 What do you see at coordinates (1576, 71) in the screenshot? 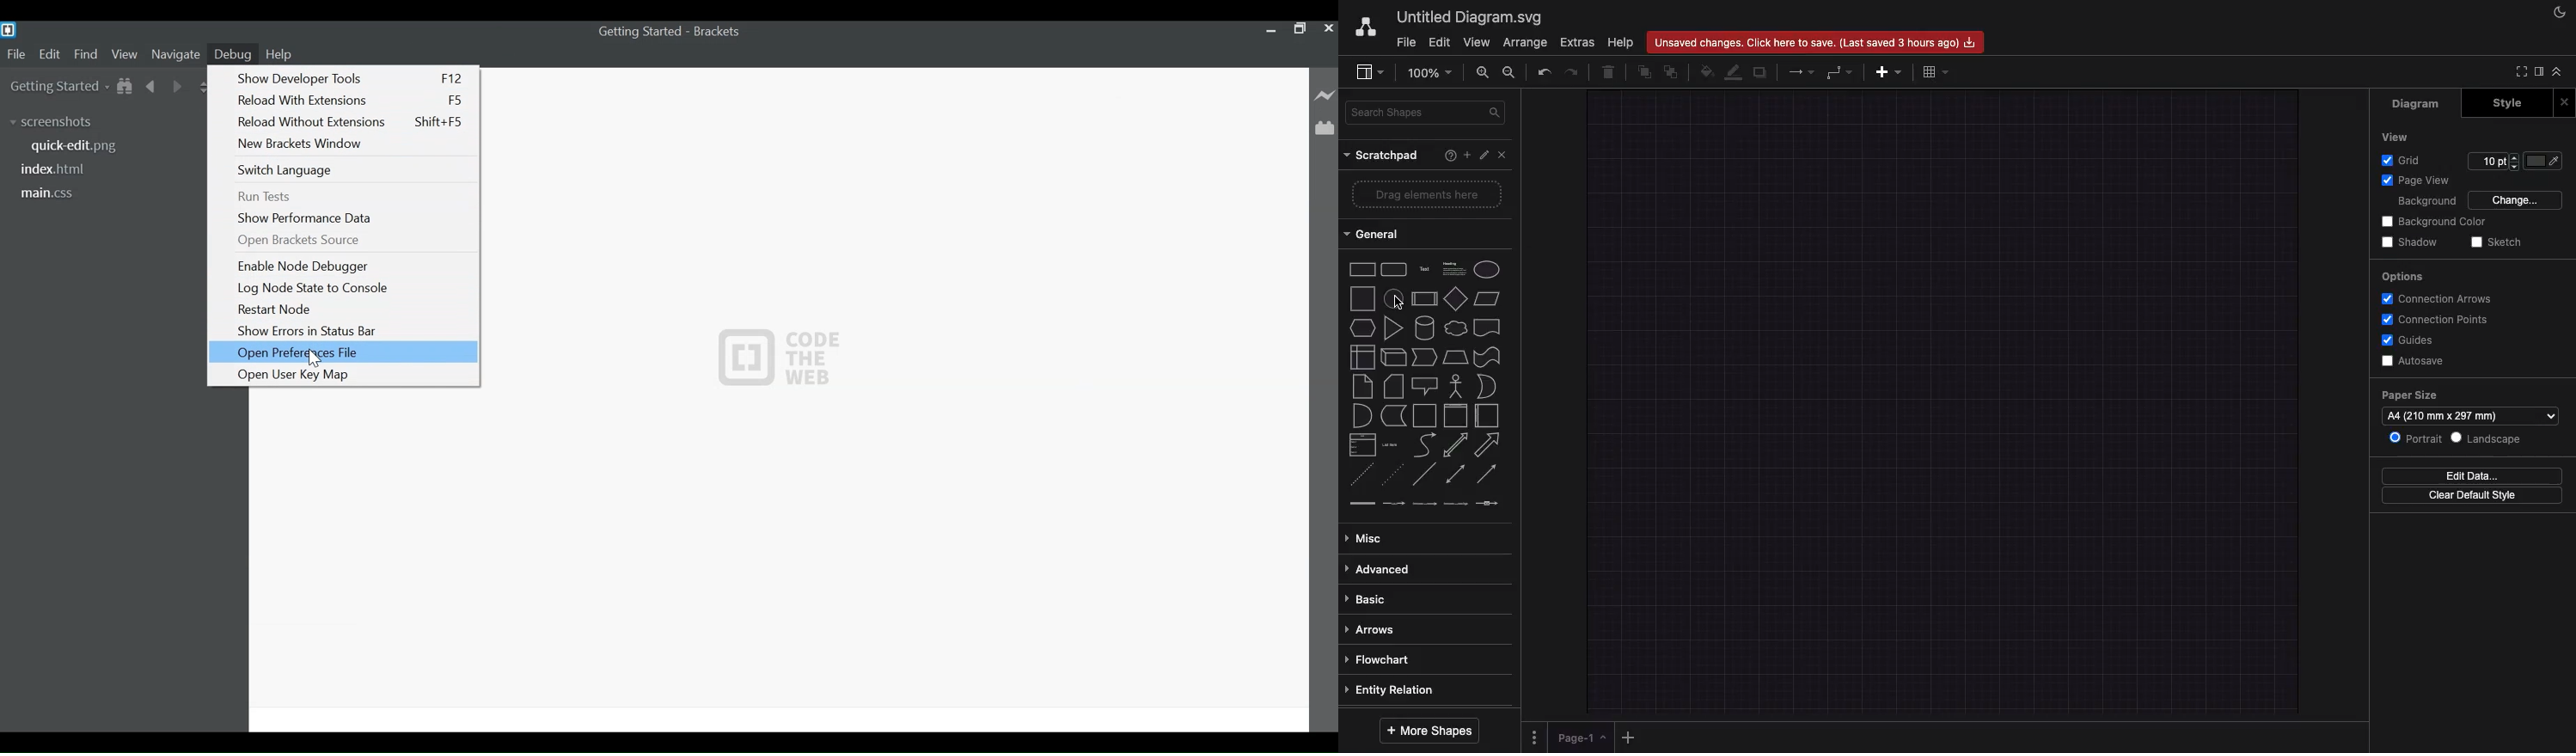
I see `Redo` at bounding box center [1576, 71].